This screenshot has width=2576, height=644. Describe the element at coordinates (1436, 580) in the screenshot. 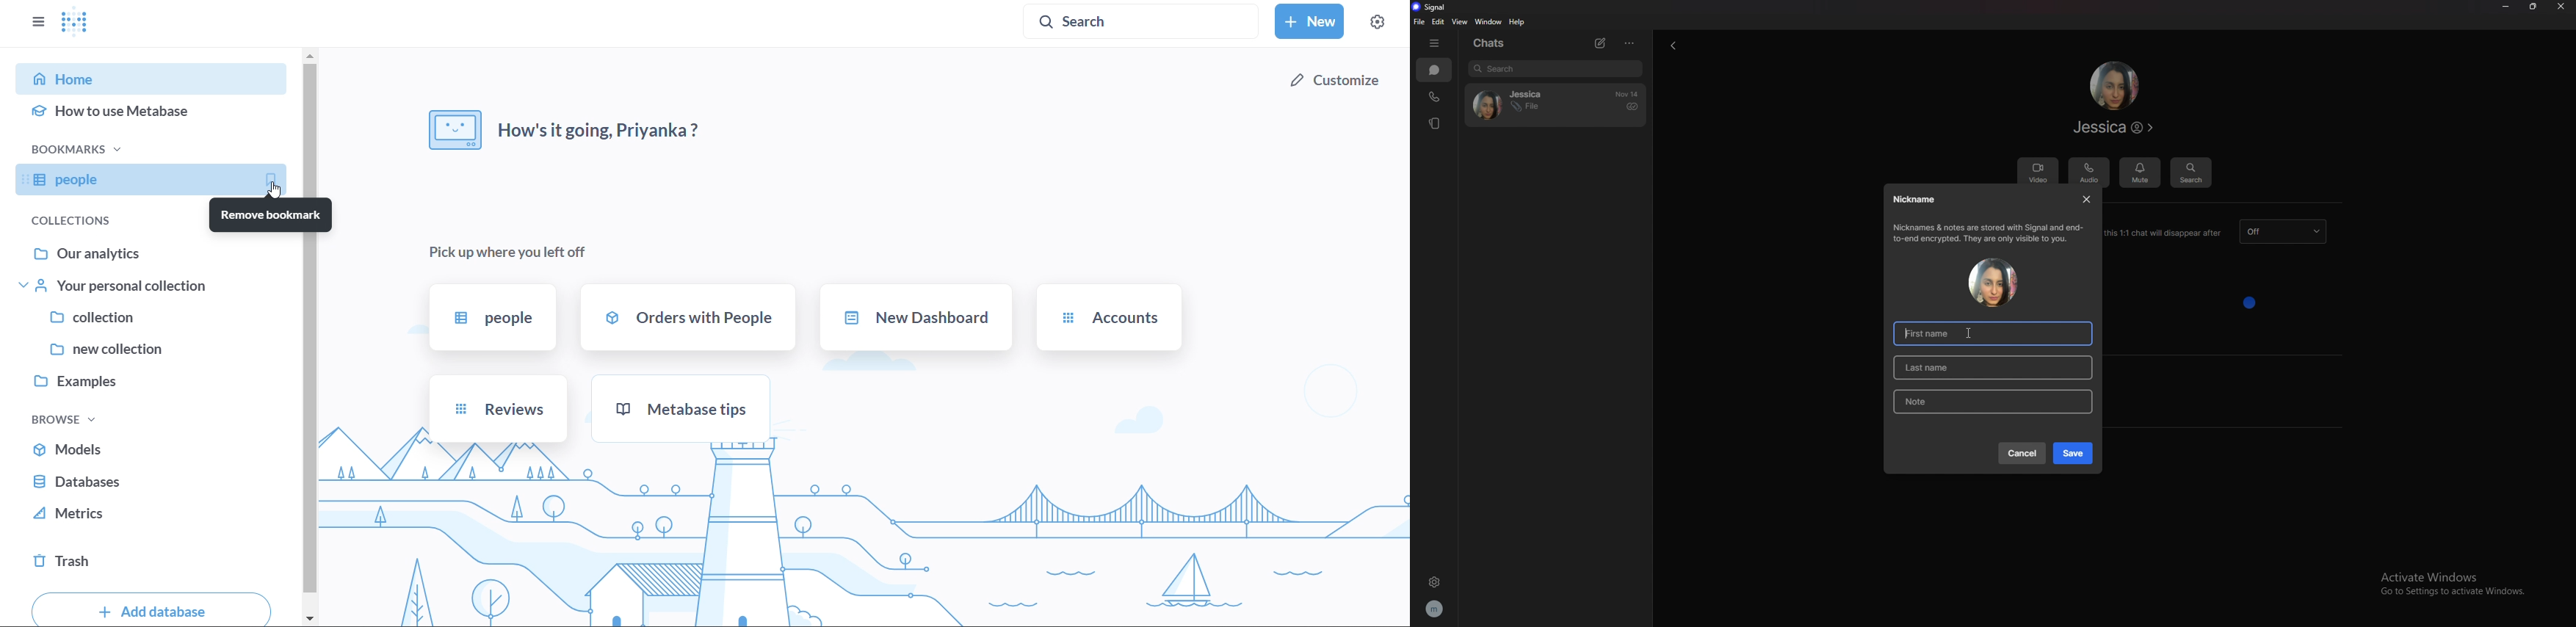

I see `settings` at that location.